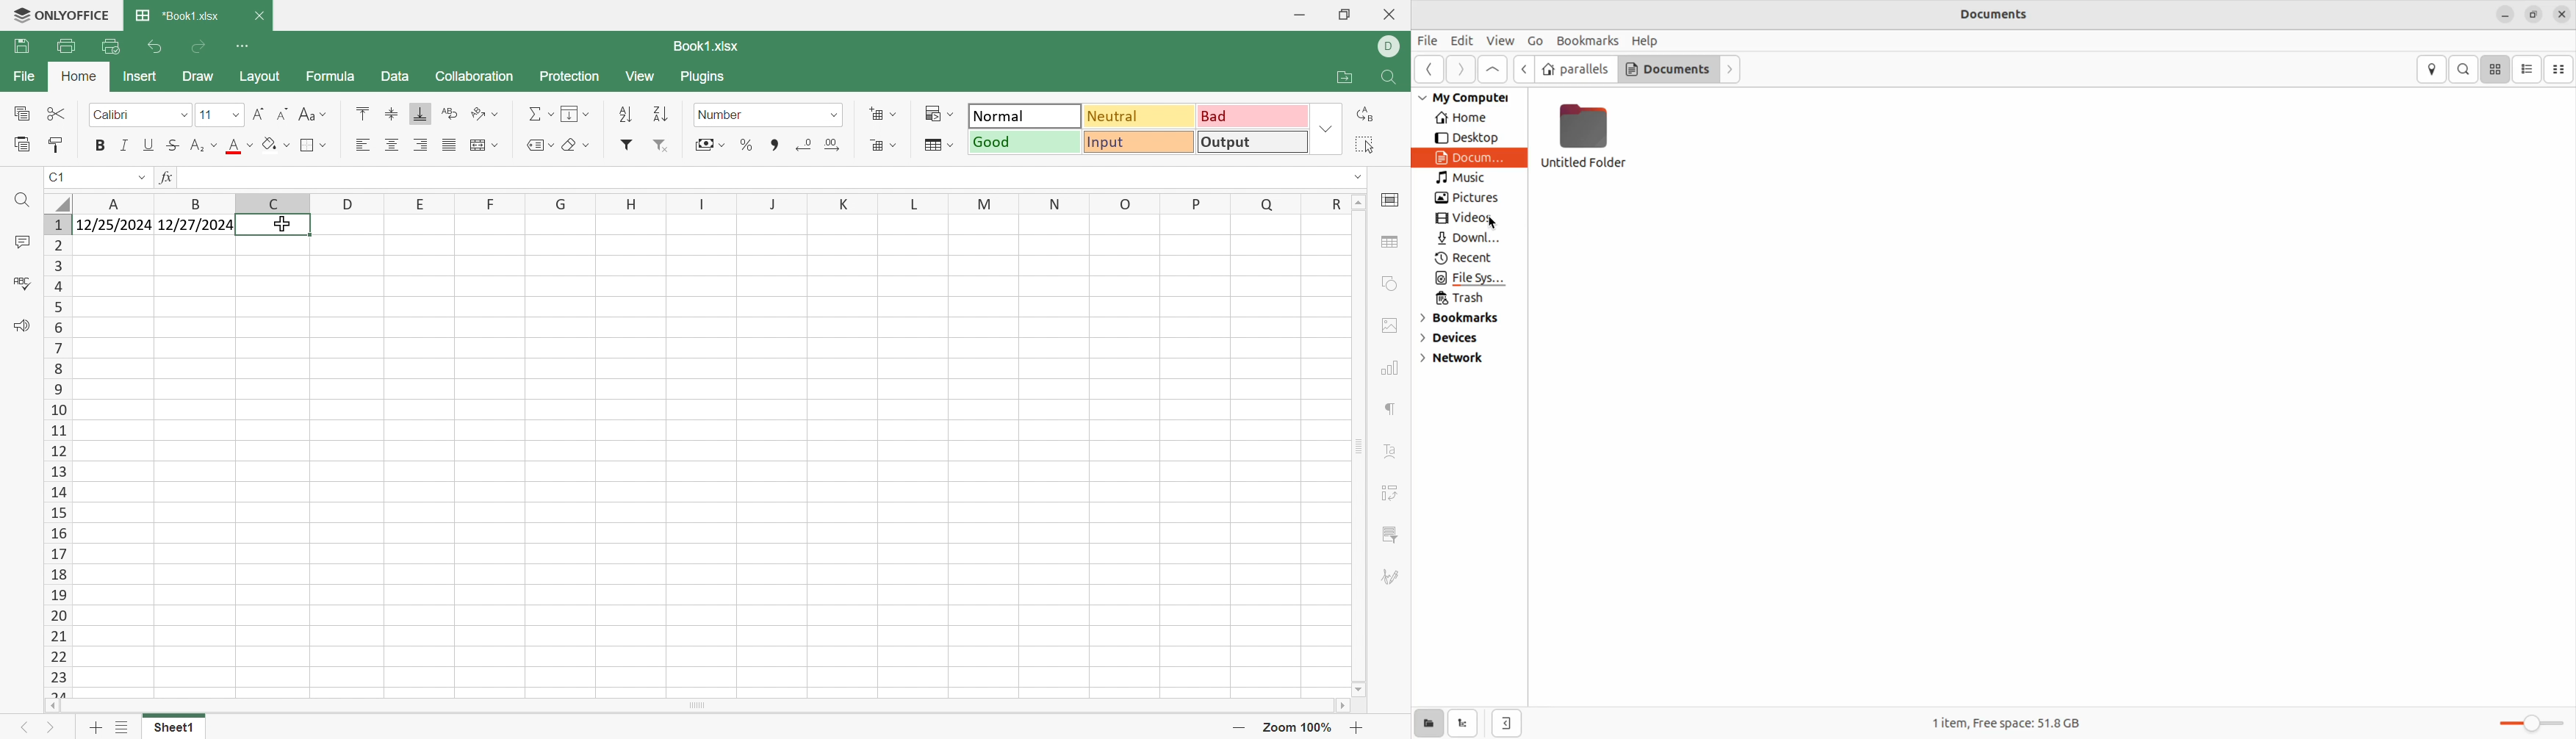 The width and height of the screenshot is (2576, 756). I want to click on Neutral, so click(1140, 115).